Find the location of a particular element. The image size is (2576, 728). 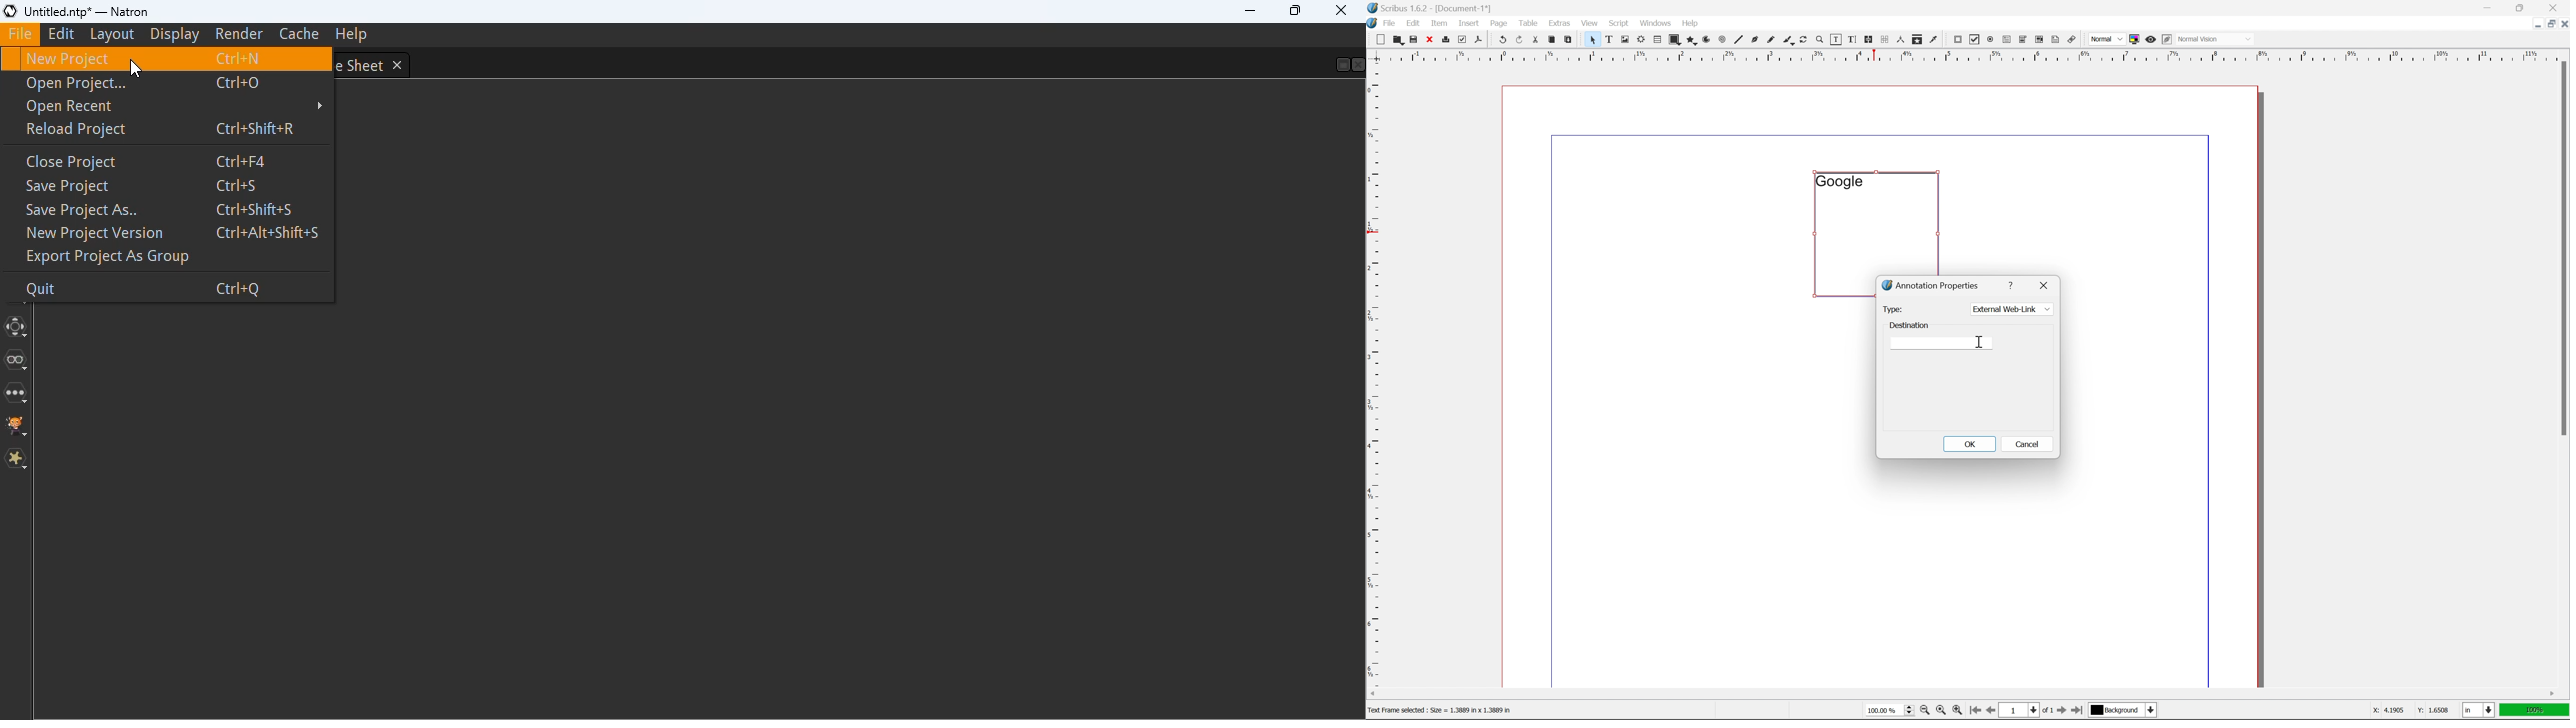

select current page is located at coordinates (2026, 711).